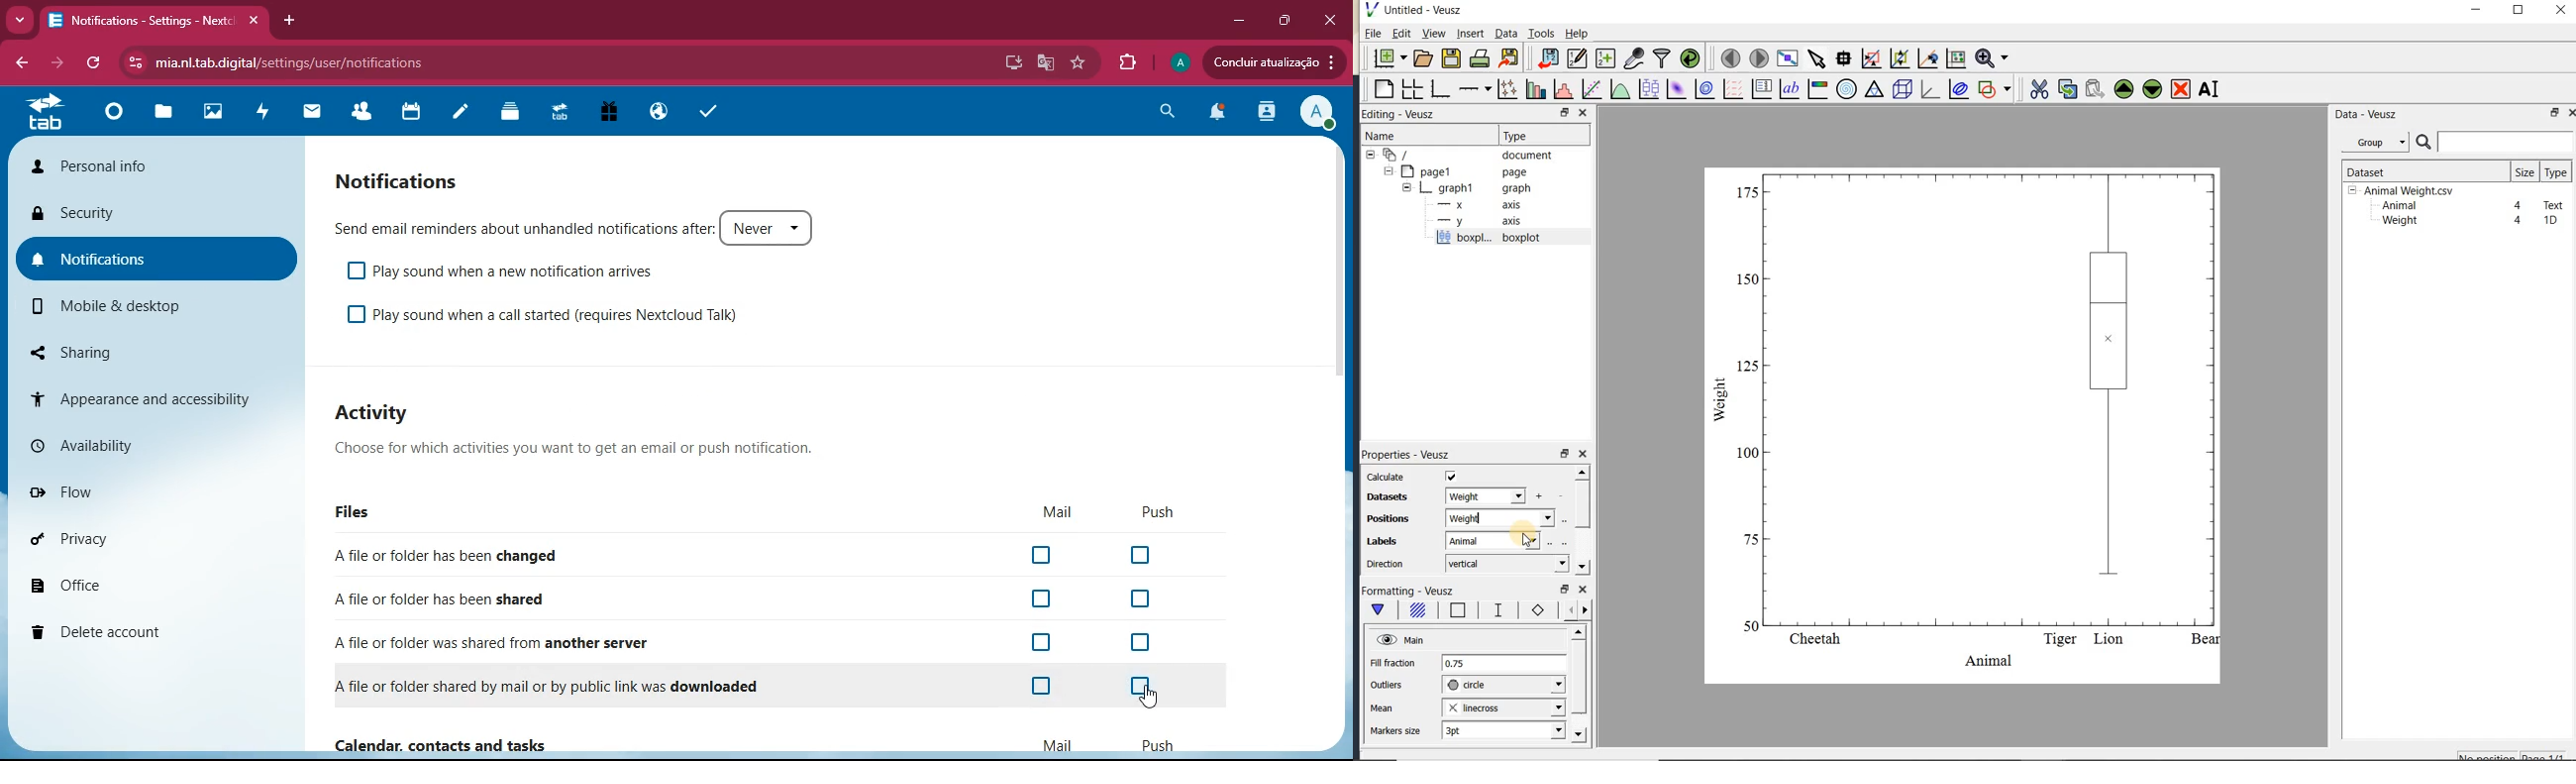 Image resolution: width=2576 pixels, height=784 pixels. What do you see at coordinates (1432, 35) in the screenshot?
I see `view` at bounding box center [1432, 35].